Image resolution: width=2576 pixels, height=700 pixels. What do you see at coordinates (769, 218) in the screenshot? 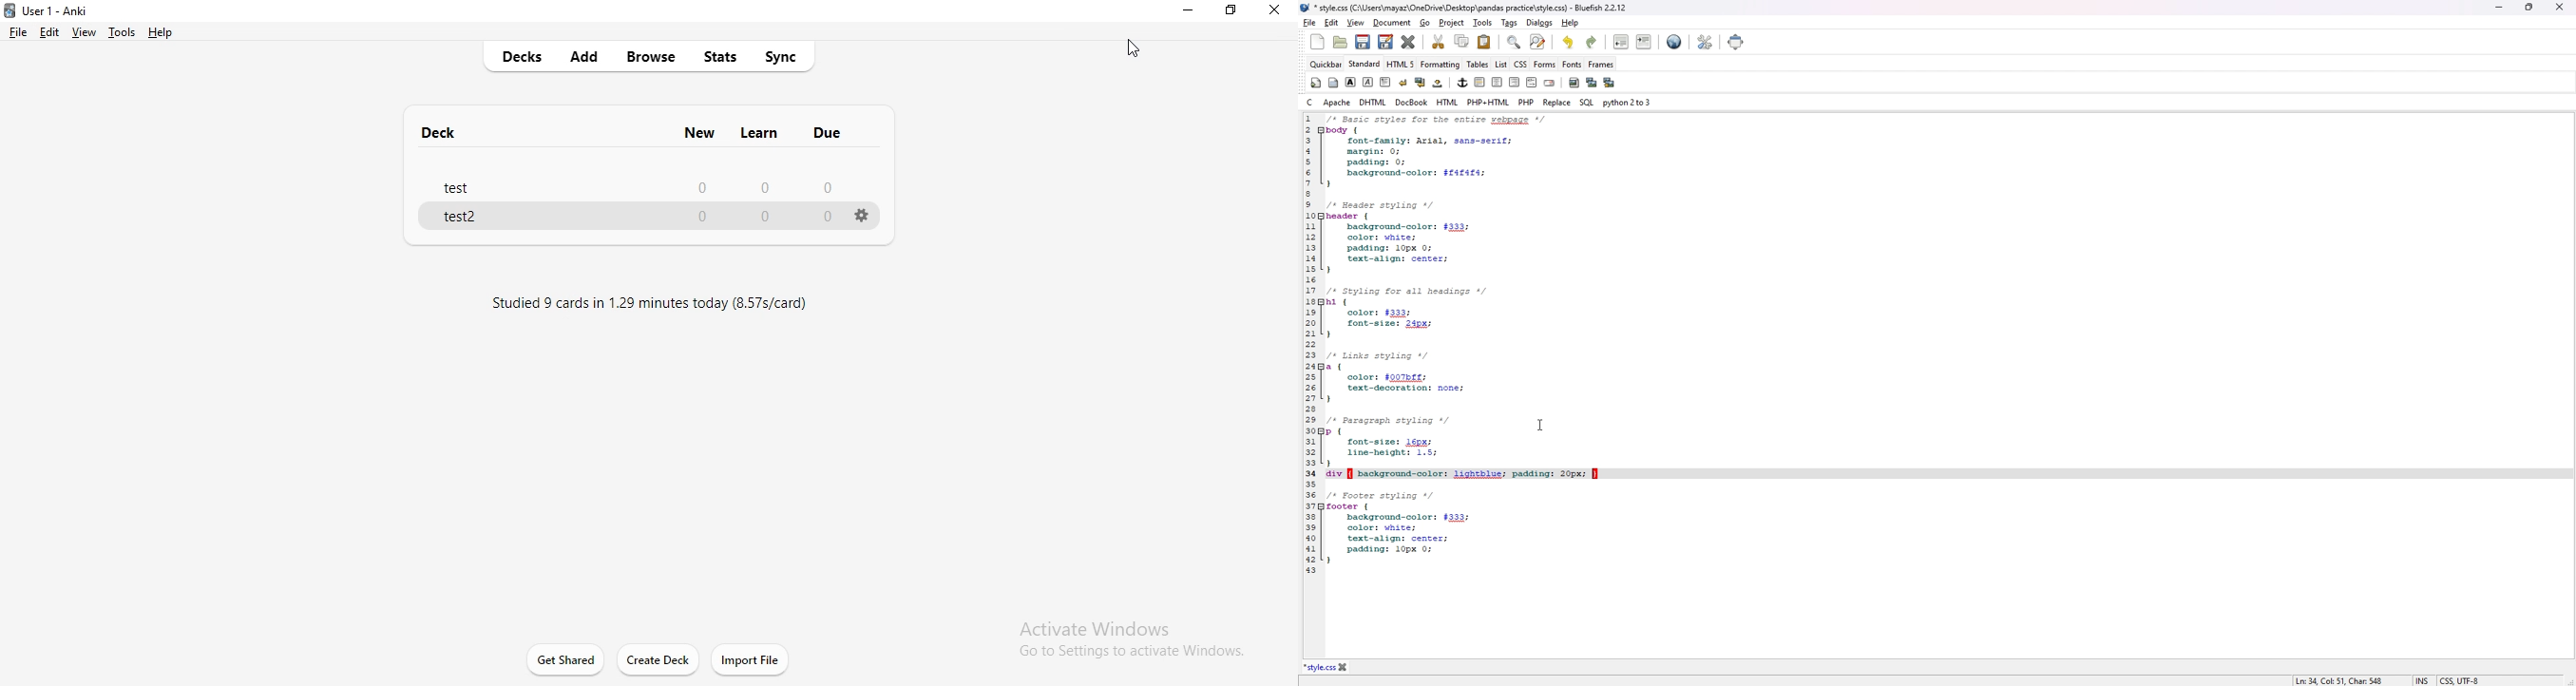
I see `0` at bounding box center [769, 218].